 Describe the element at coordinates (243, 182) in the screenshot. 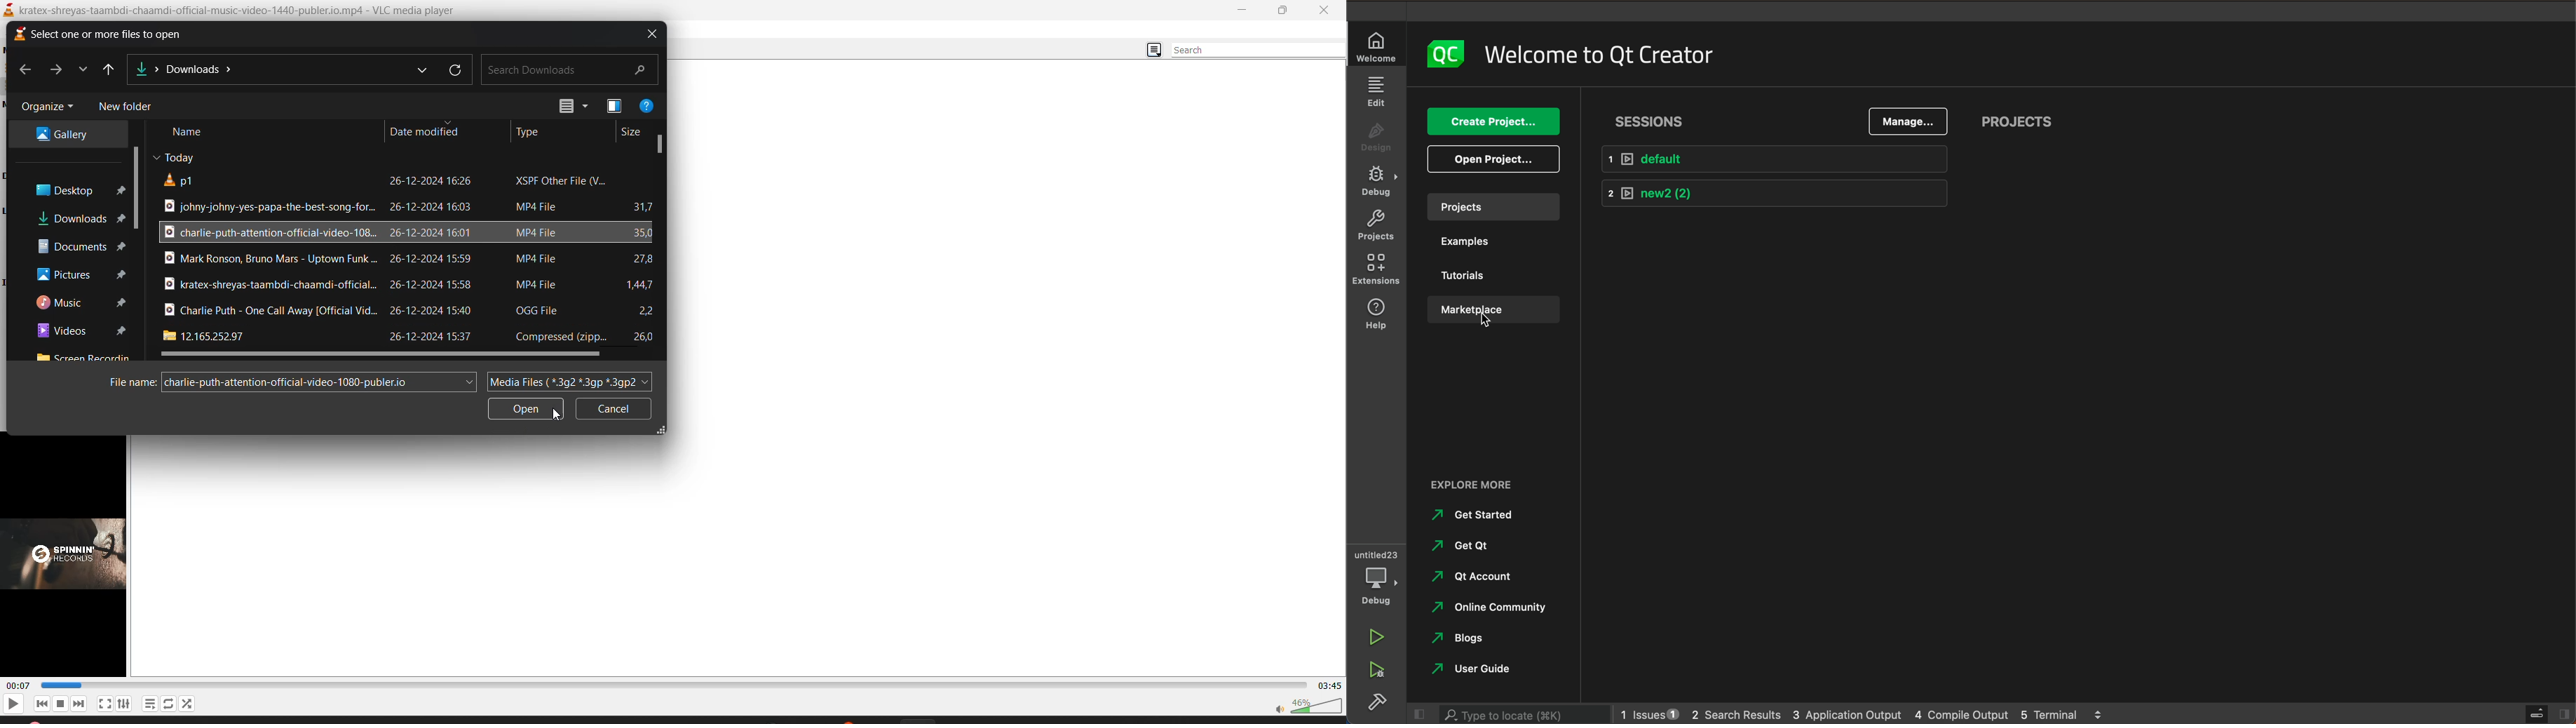

I see `file title` at that location.